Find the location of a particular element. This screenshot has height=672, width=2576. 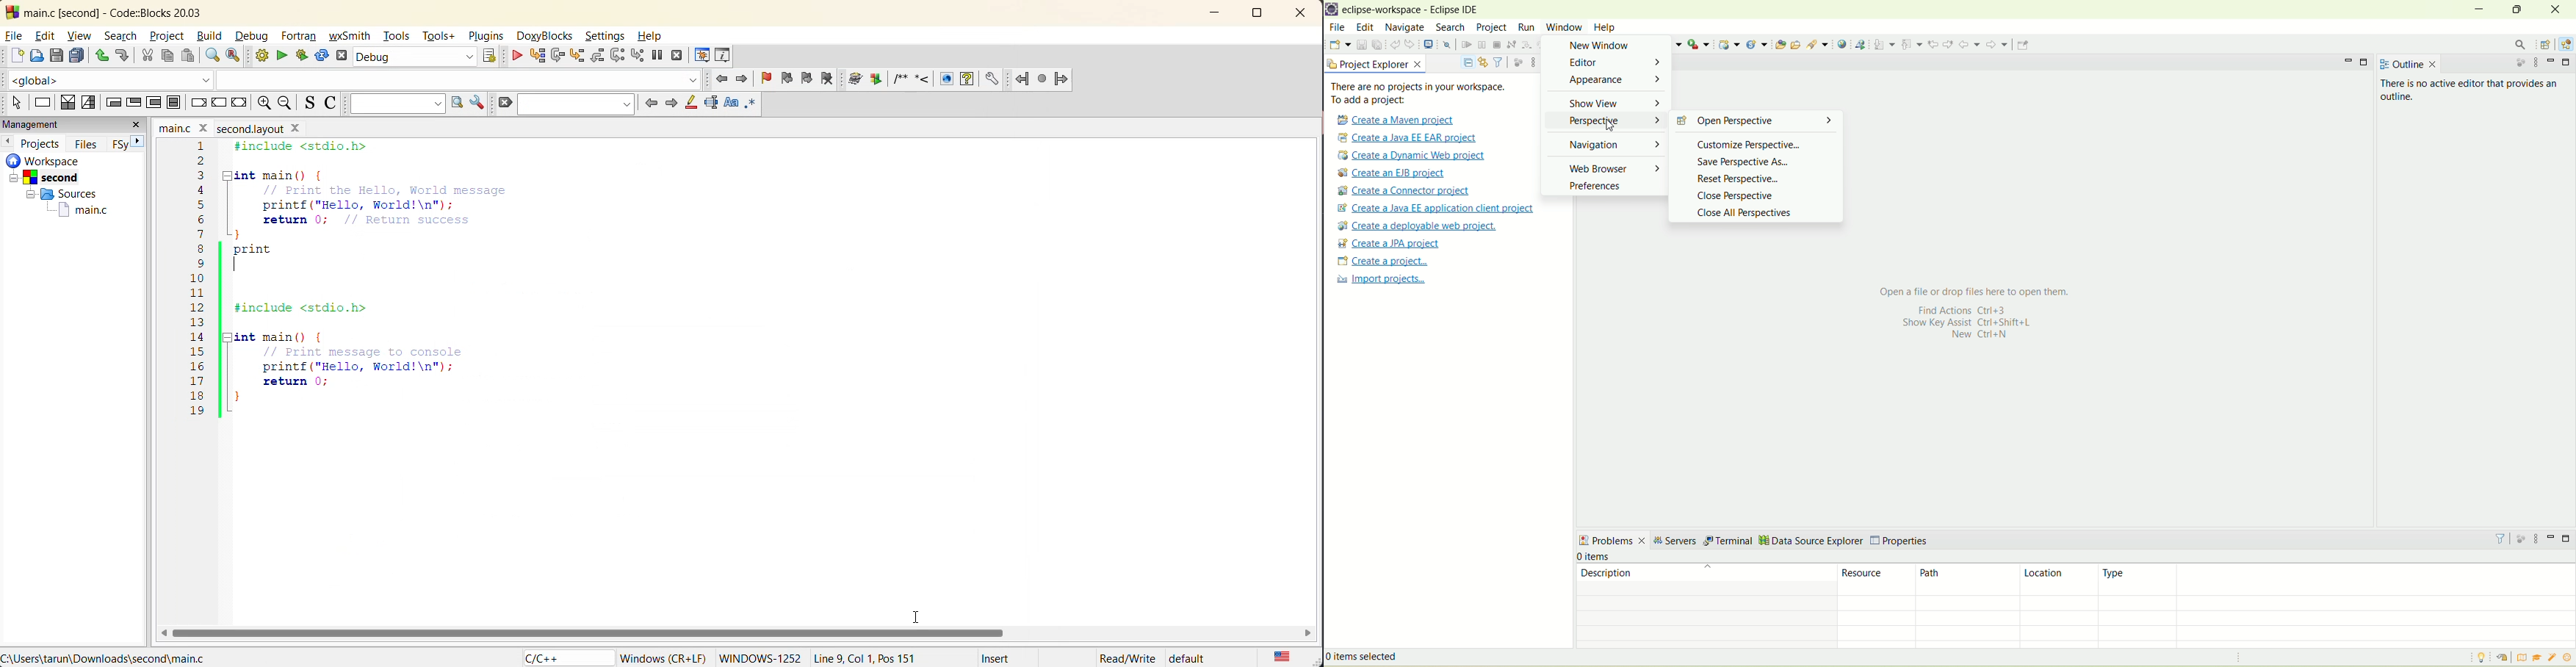

next is located at coordinates (670, 103).